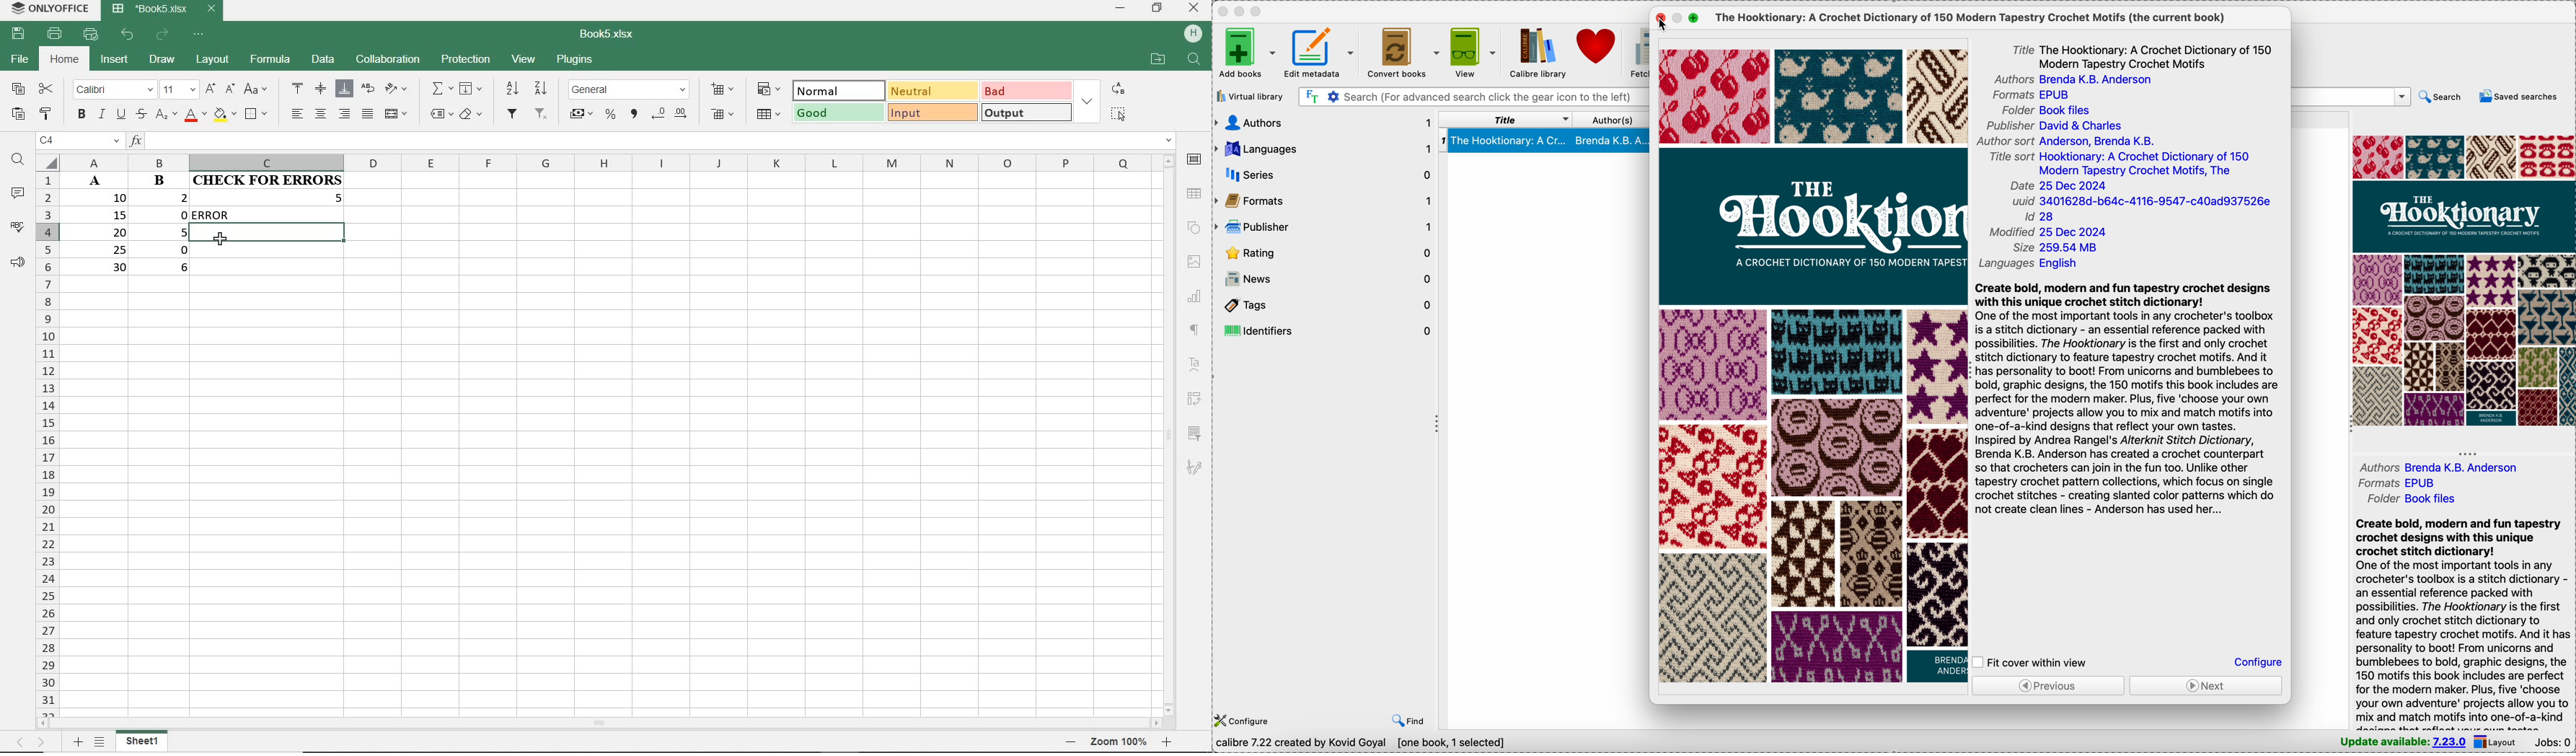 This screenshot has height=756, width=2576. Describe the element at coordinates (472, 113) in the screenshot. I see `CLEAR` at that location.